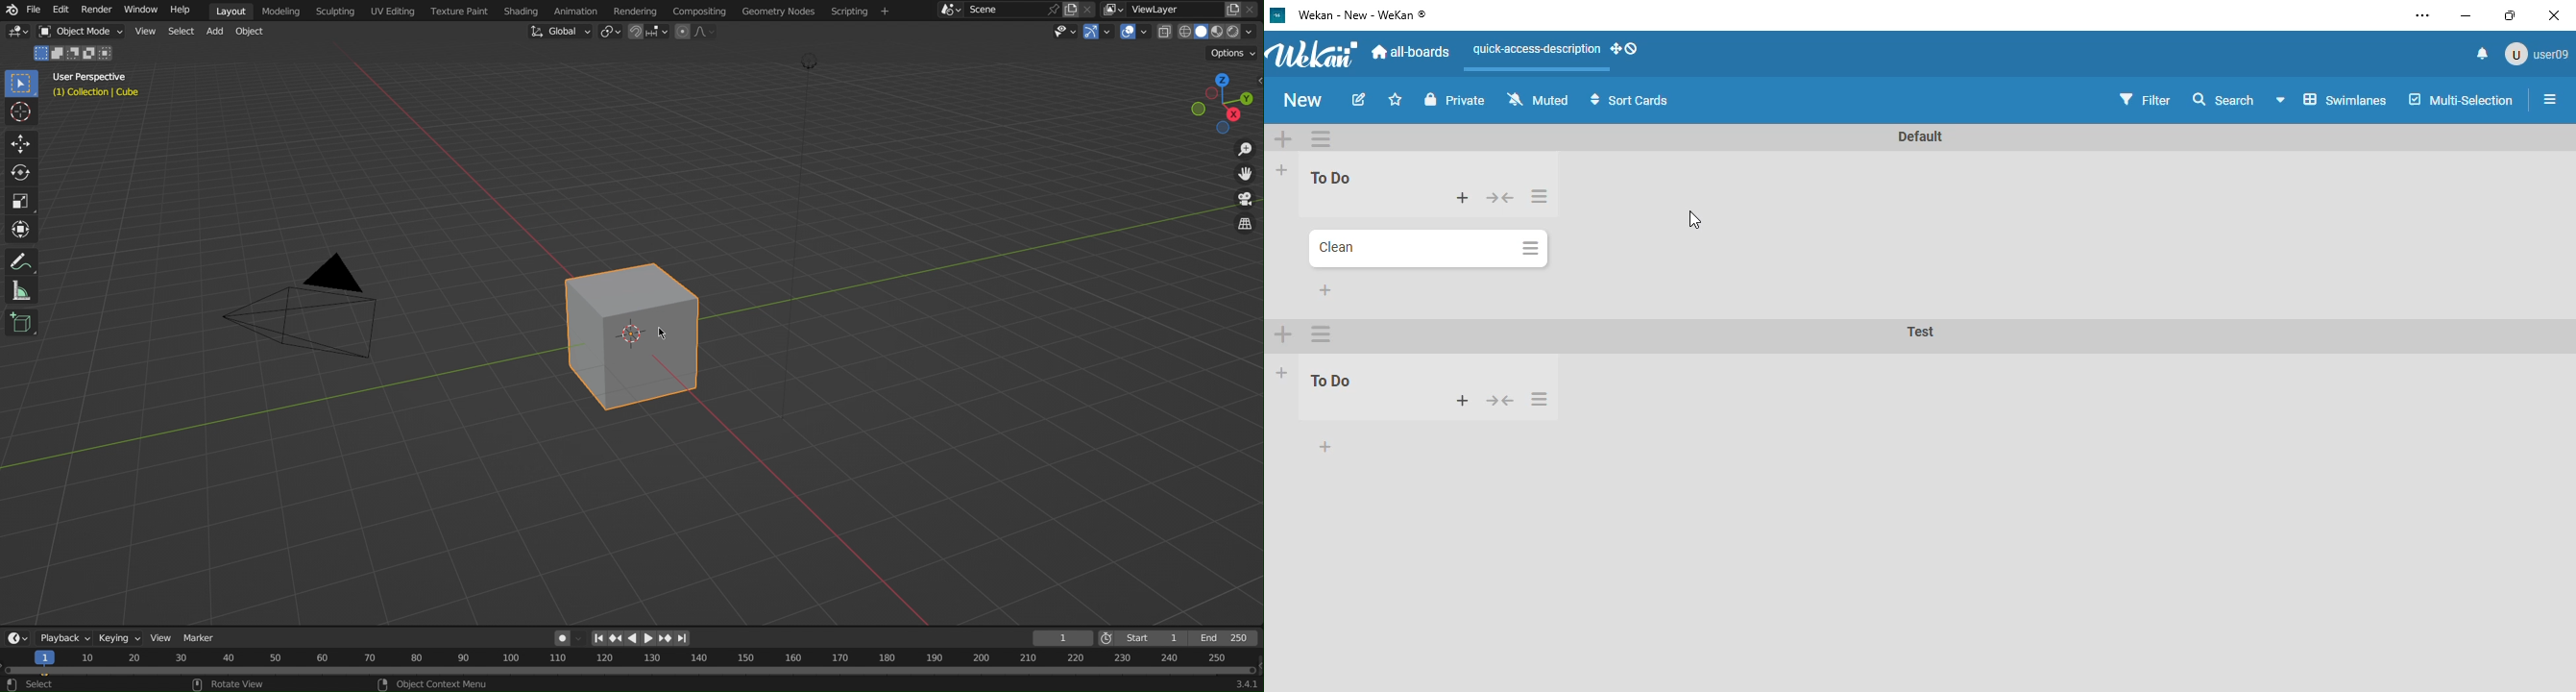 This screenshot has height=700, width=2576. I want to click on 341, so click(1235, 685).